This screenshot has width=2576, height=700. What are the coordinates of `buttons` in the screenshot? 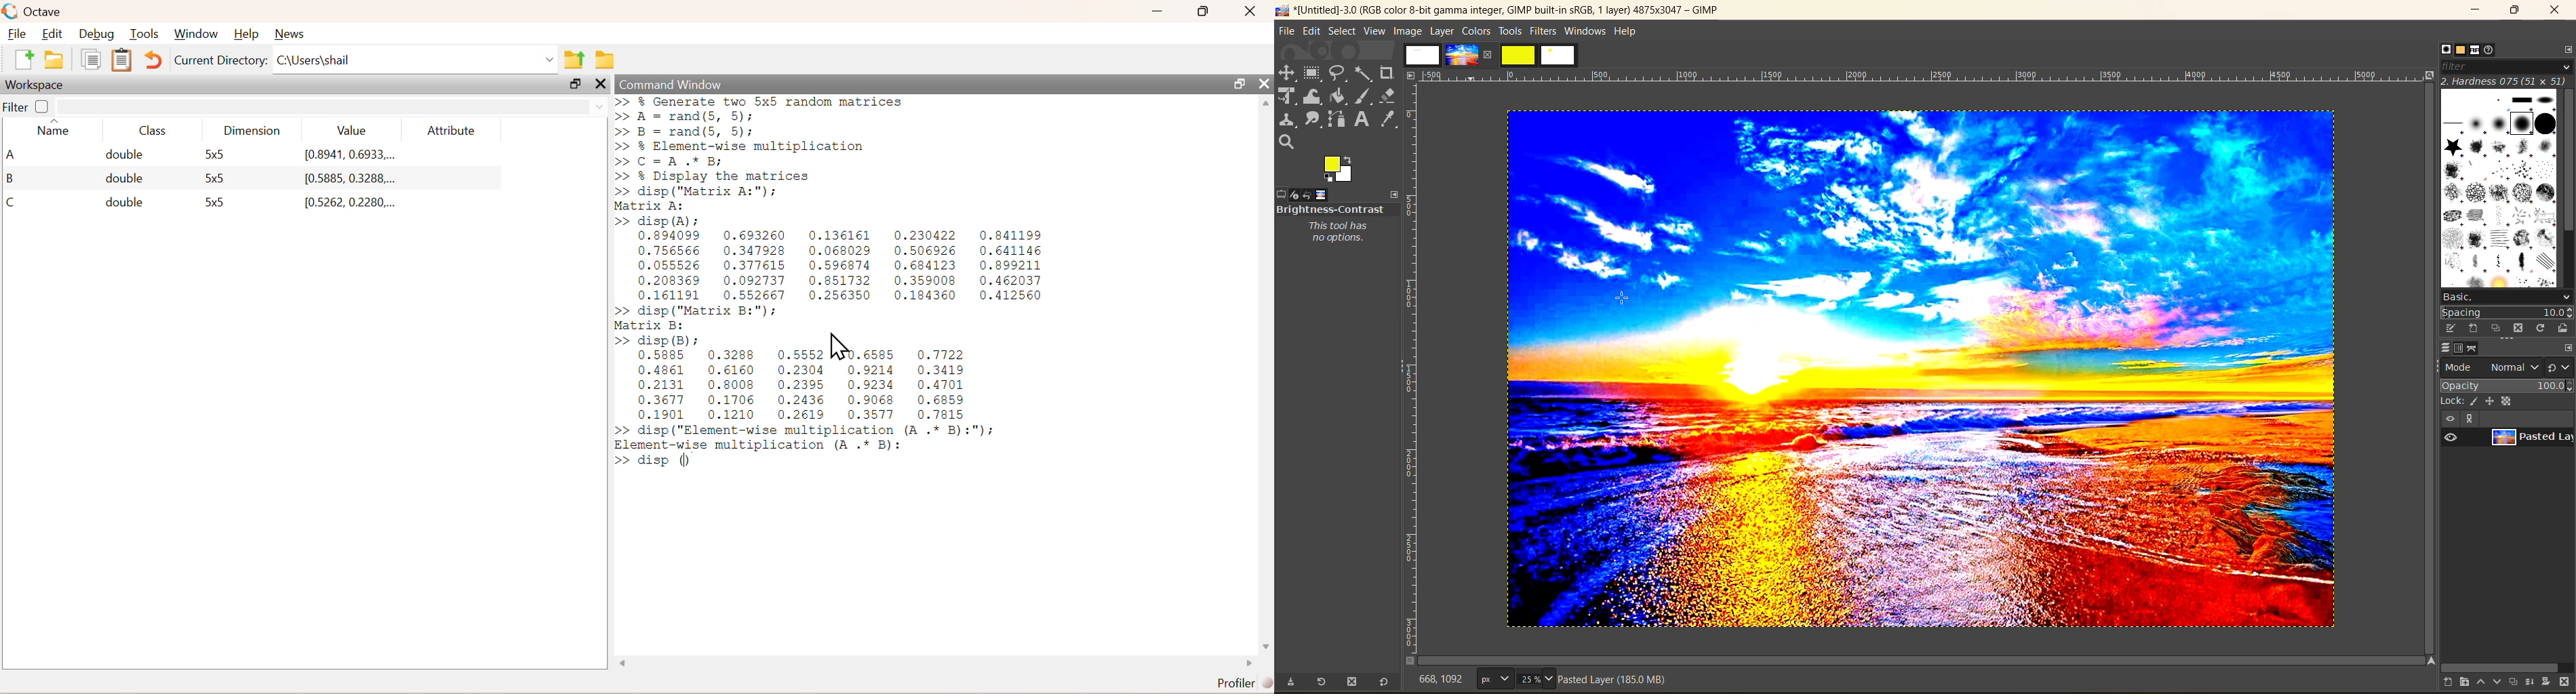 It's located at (2468, 420).